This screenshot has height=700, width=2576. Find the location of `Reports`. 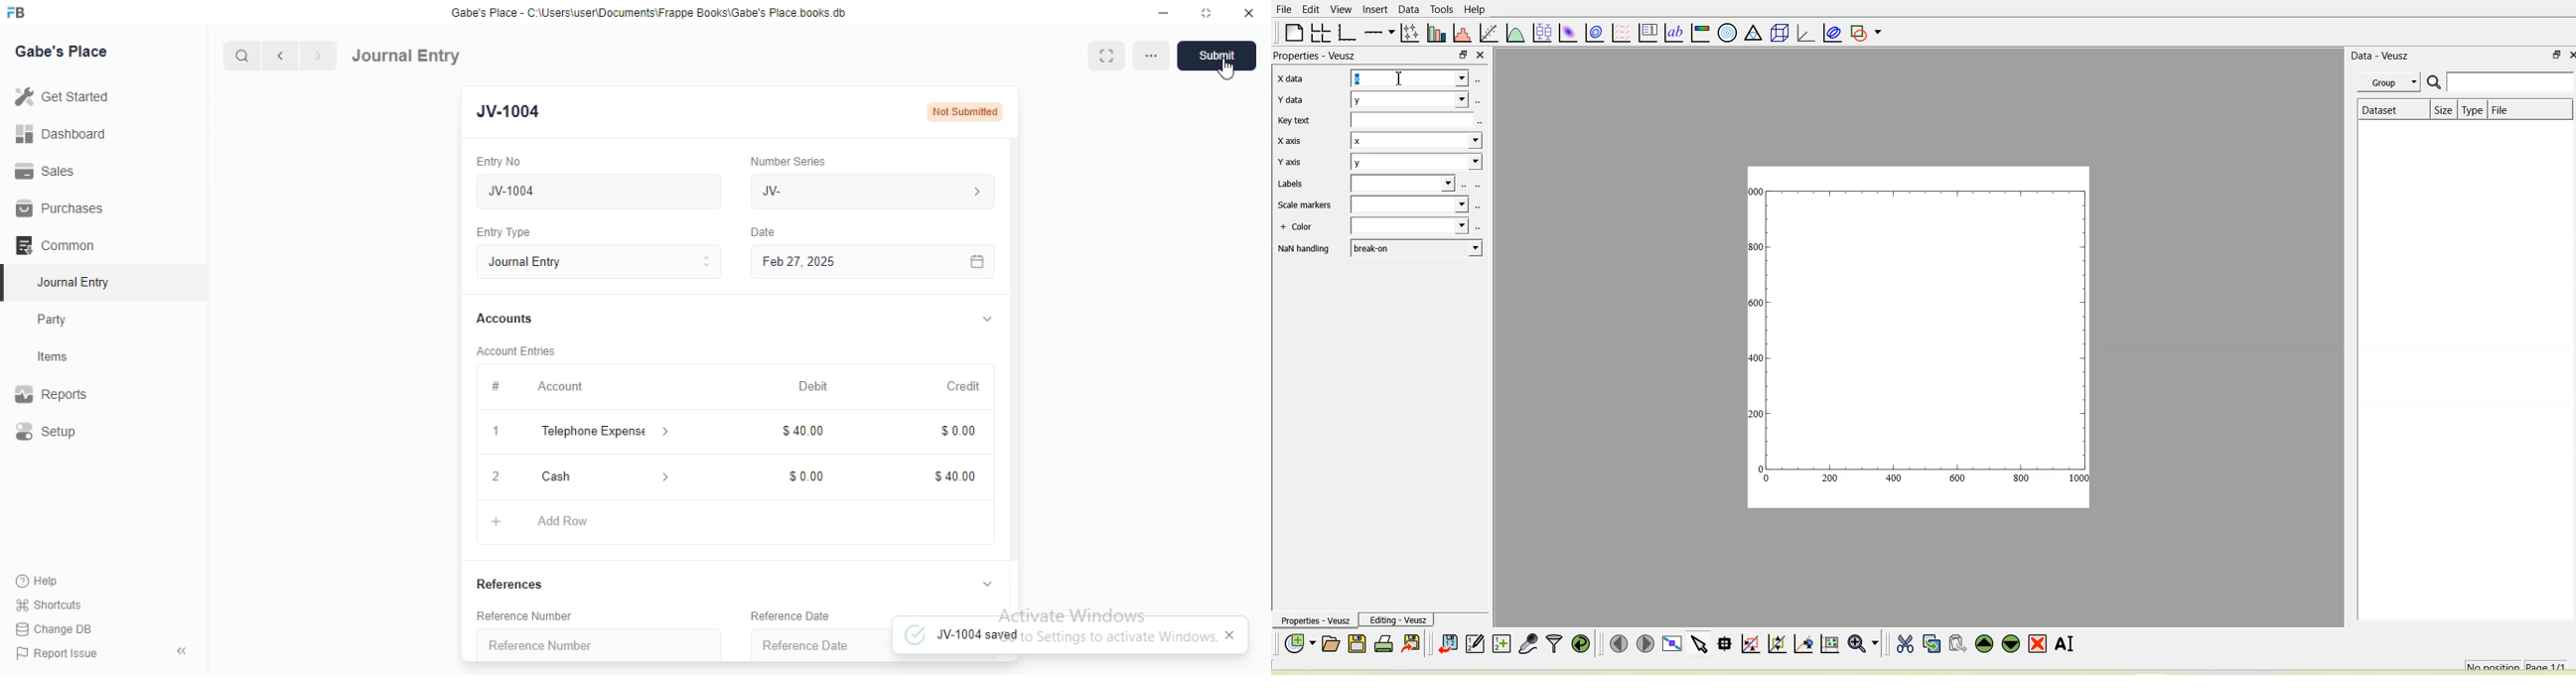

Reports is located at coordinates (53, 391).